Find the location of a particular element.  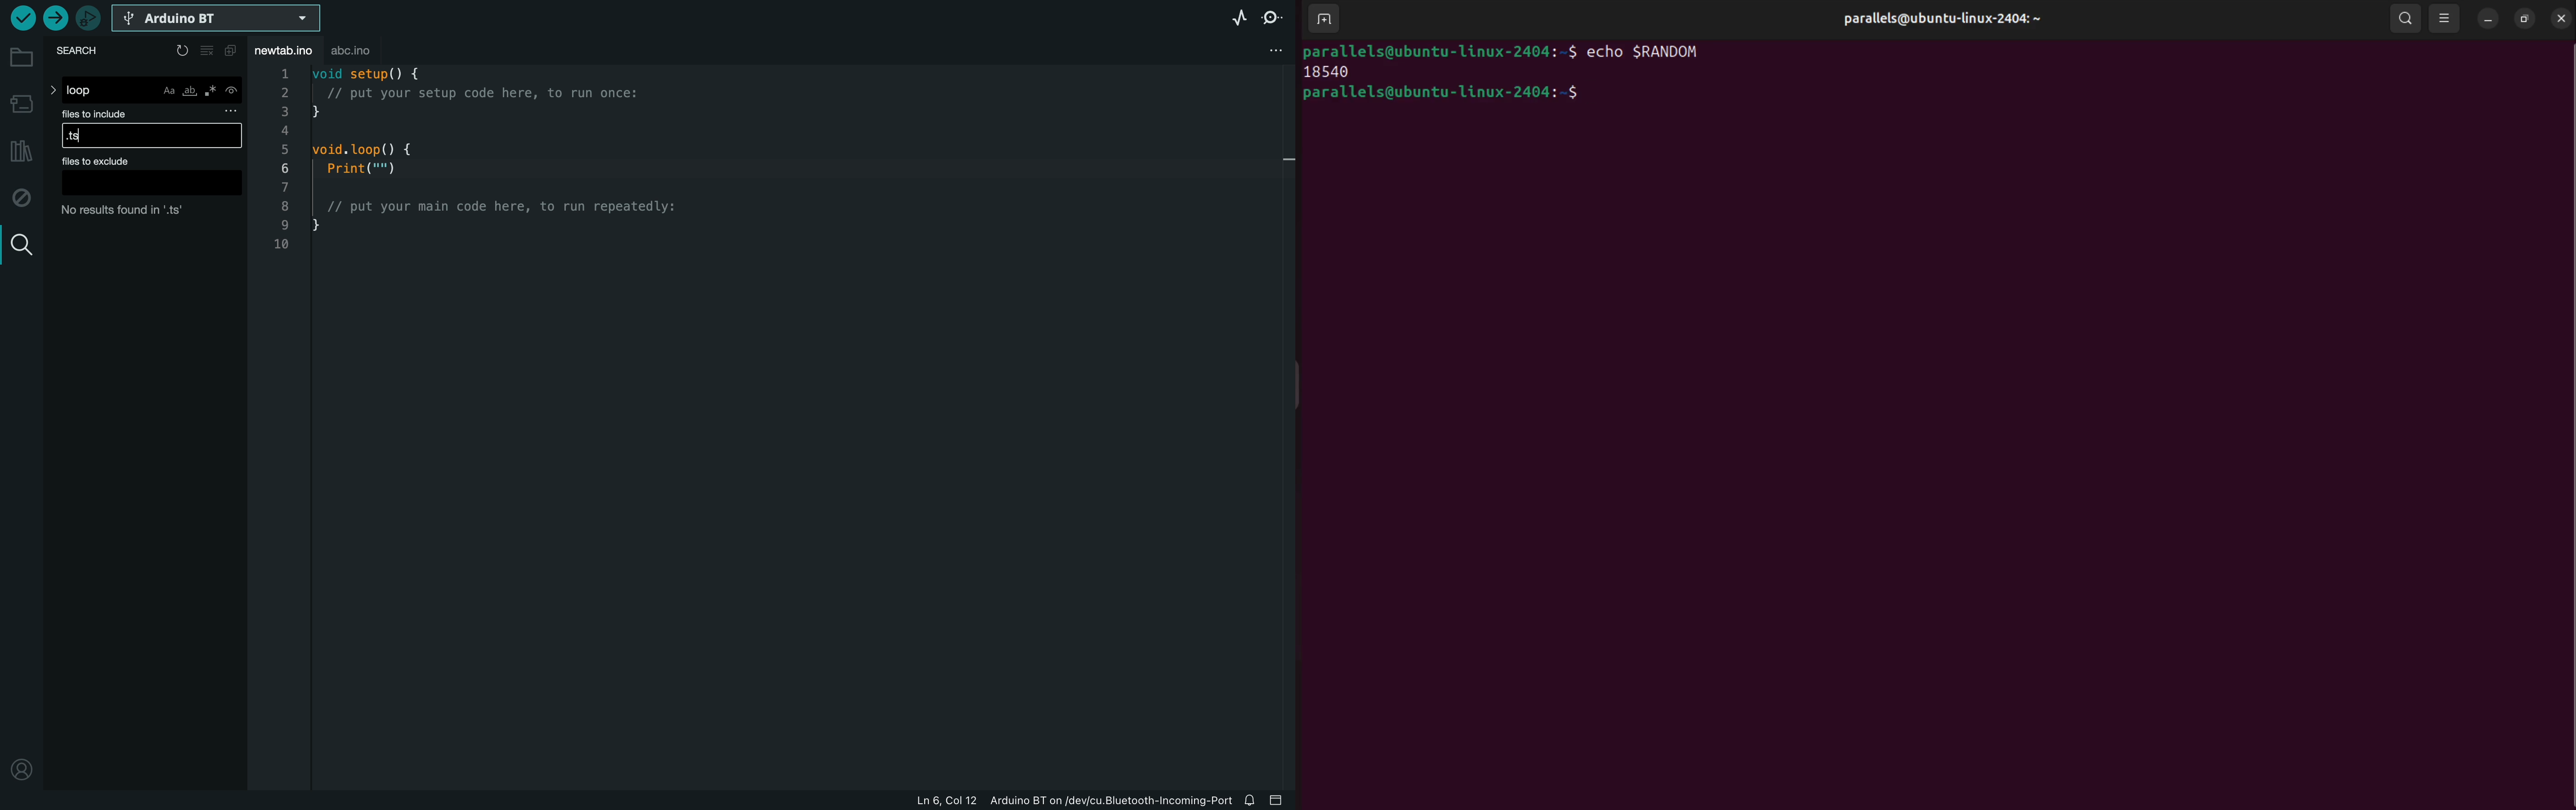

abc is located at coordinates (365, 50).